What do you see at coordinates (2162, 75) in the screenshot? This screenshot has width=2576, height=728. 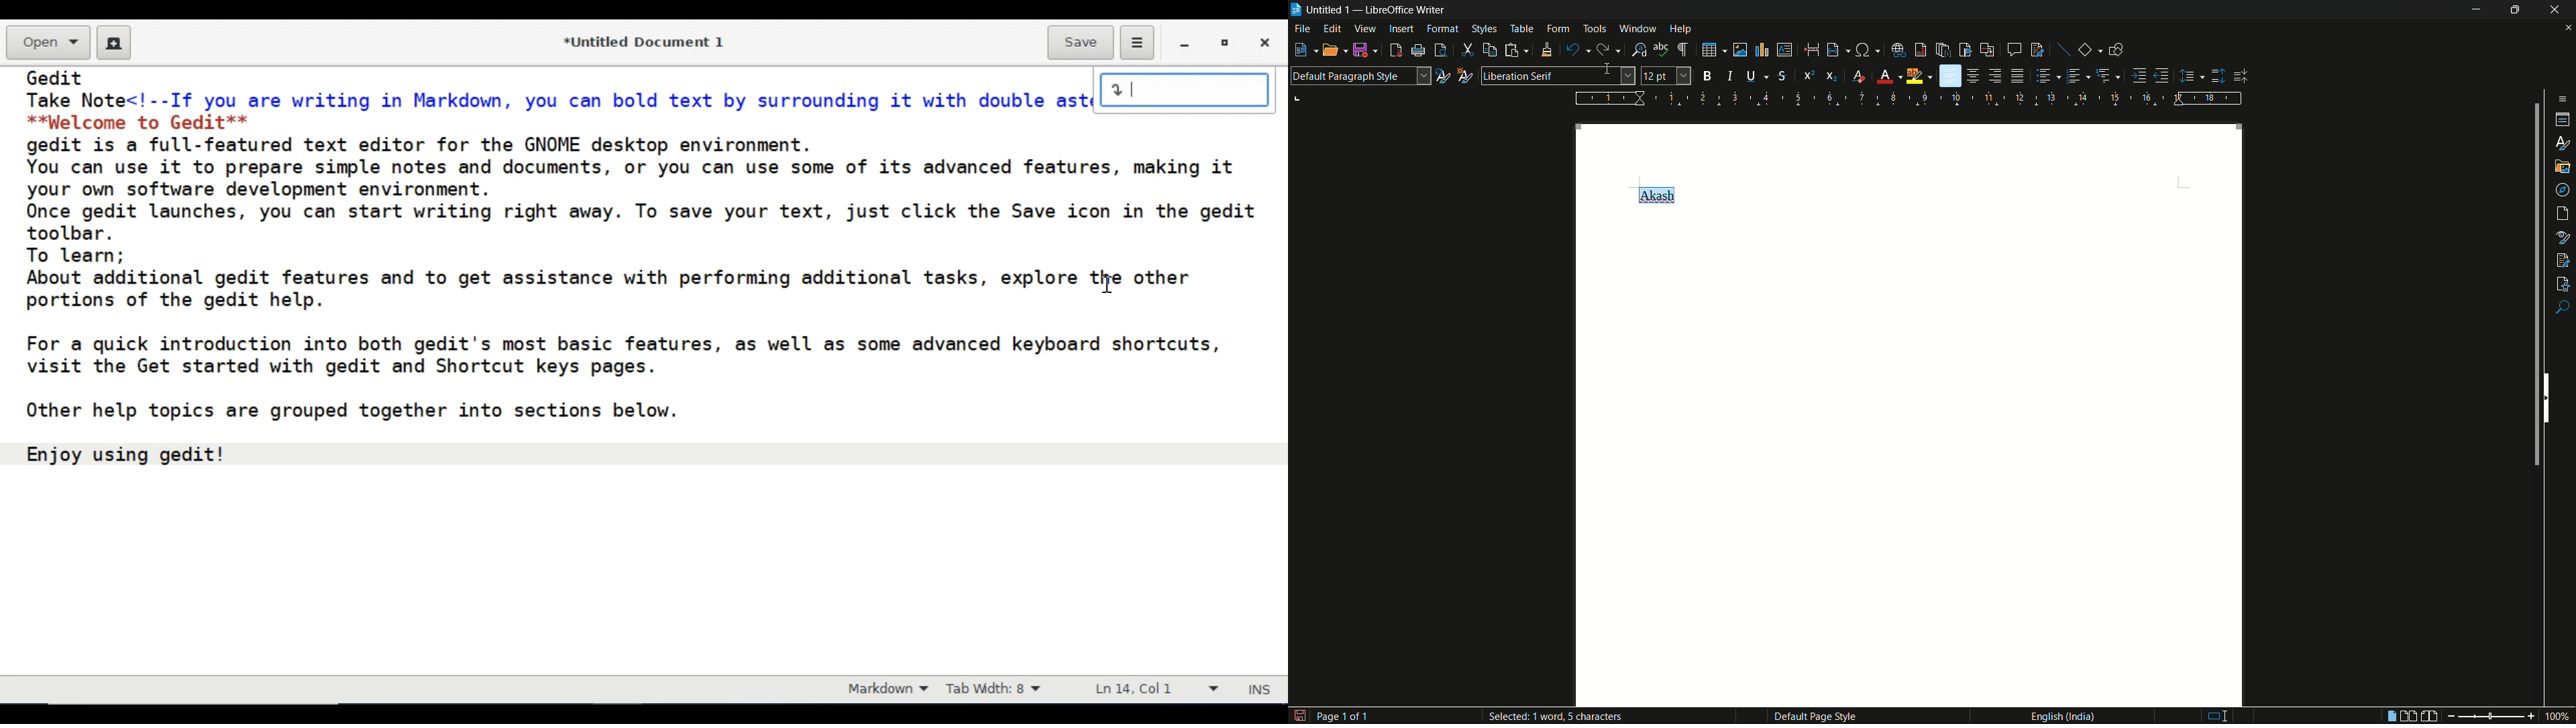 I see `decrease indentation` at bounding box center [2162, 75].